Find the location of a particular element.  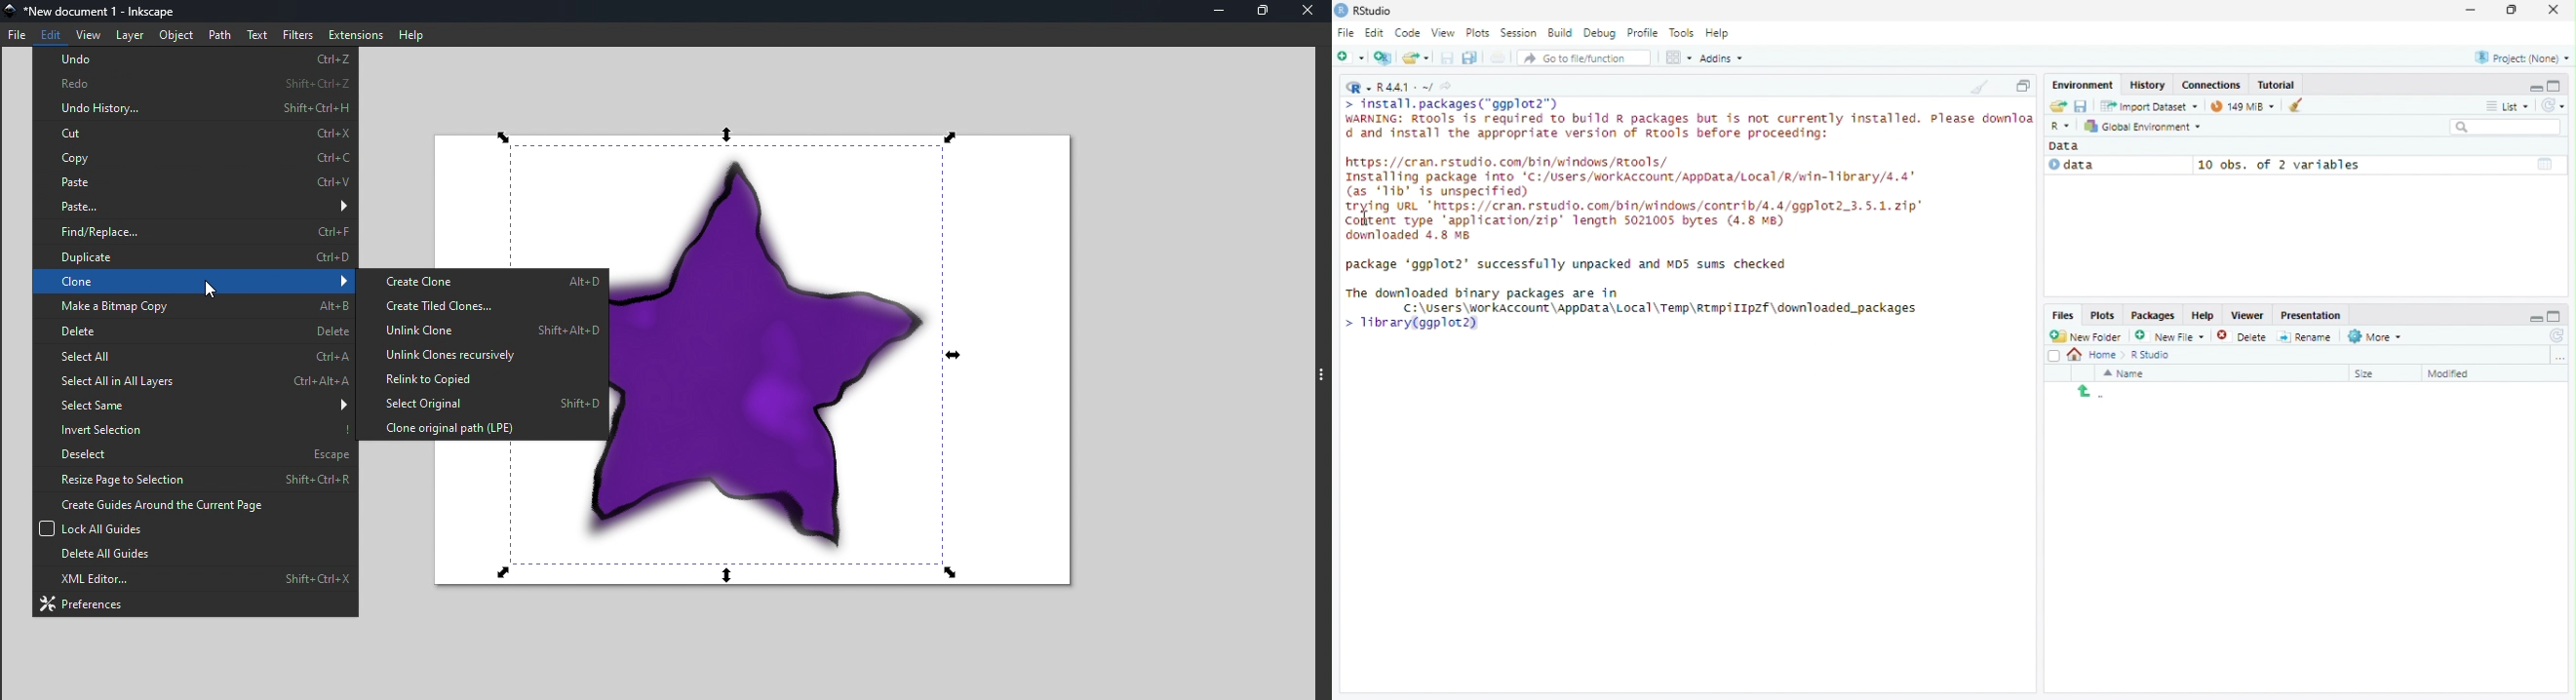

maximize is located at coordinates (2558, 315).